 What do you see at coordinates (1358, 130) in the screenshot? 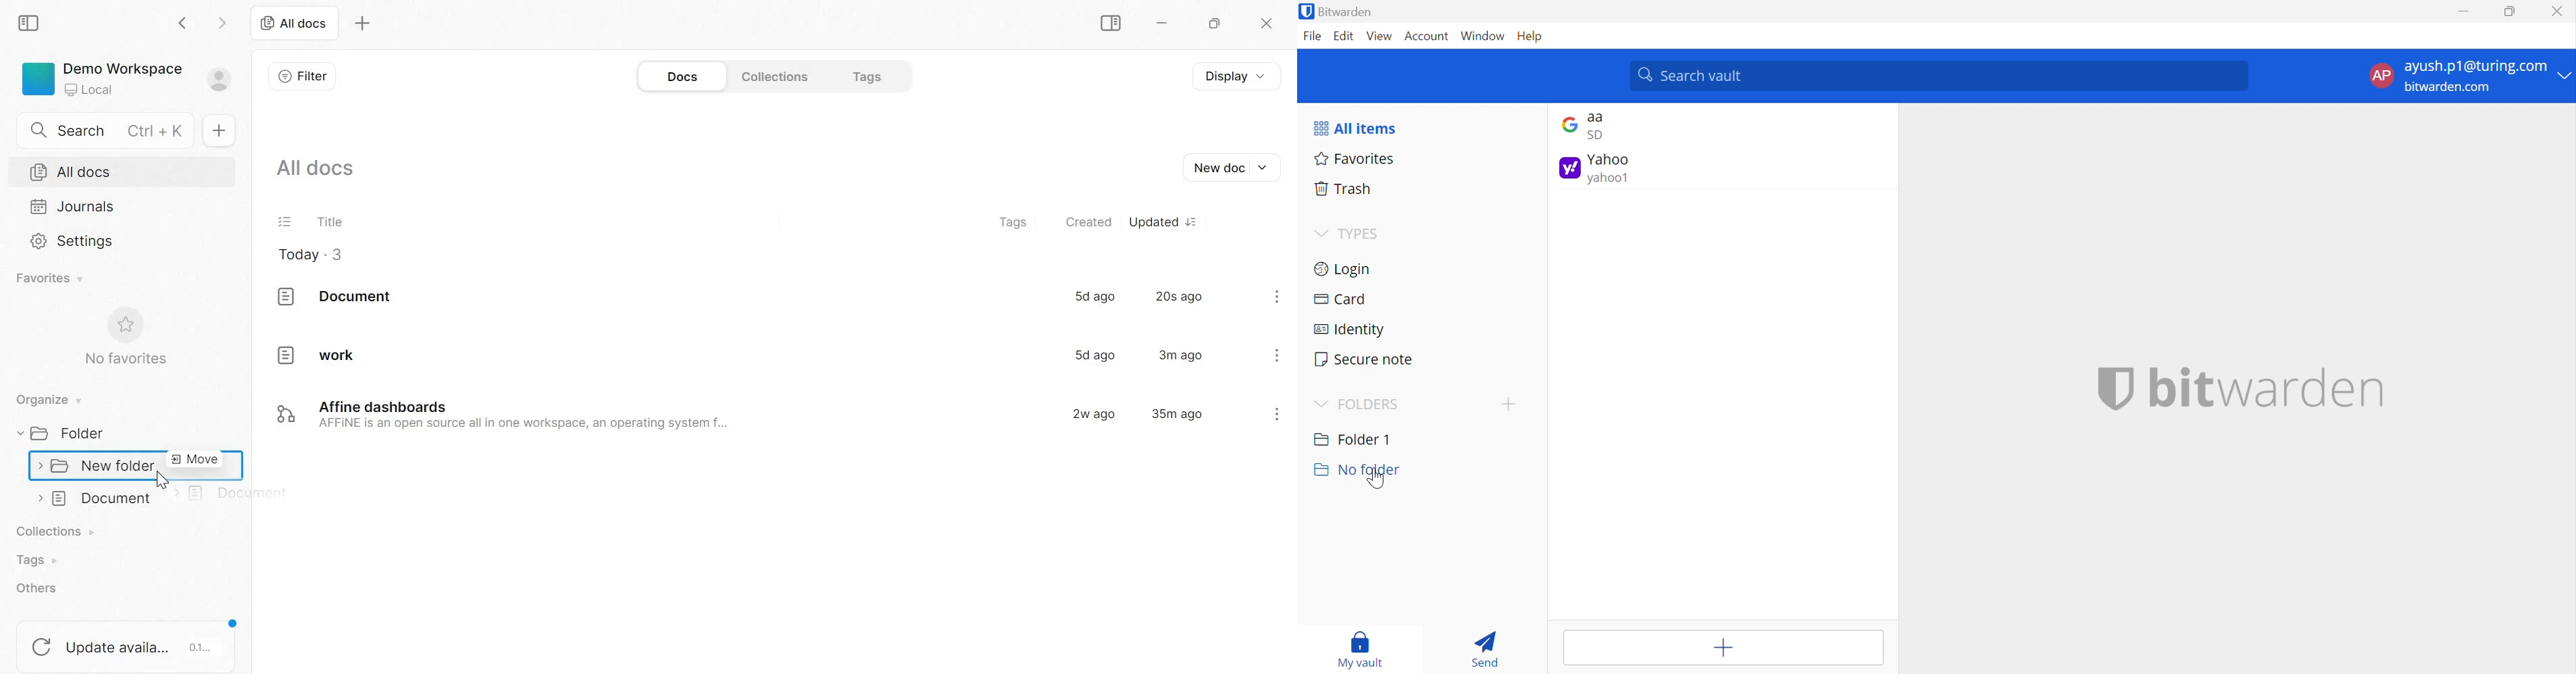
I see `All items` at bounding box center [1358, 130].